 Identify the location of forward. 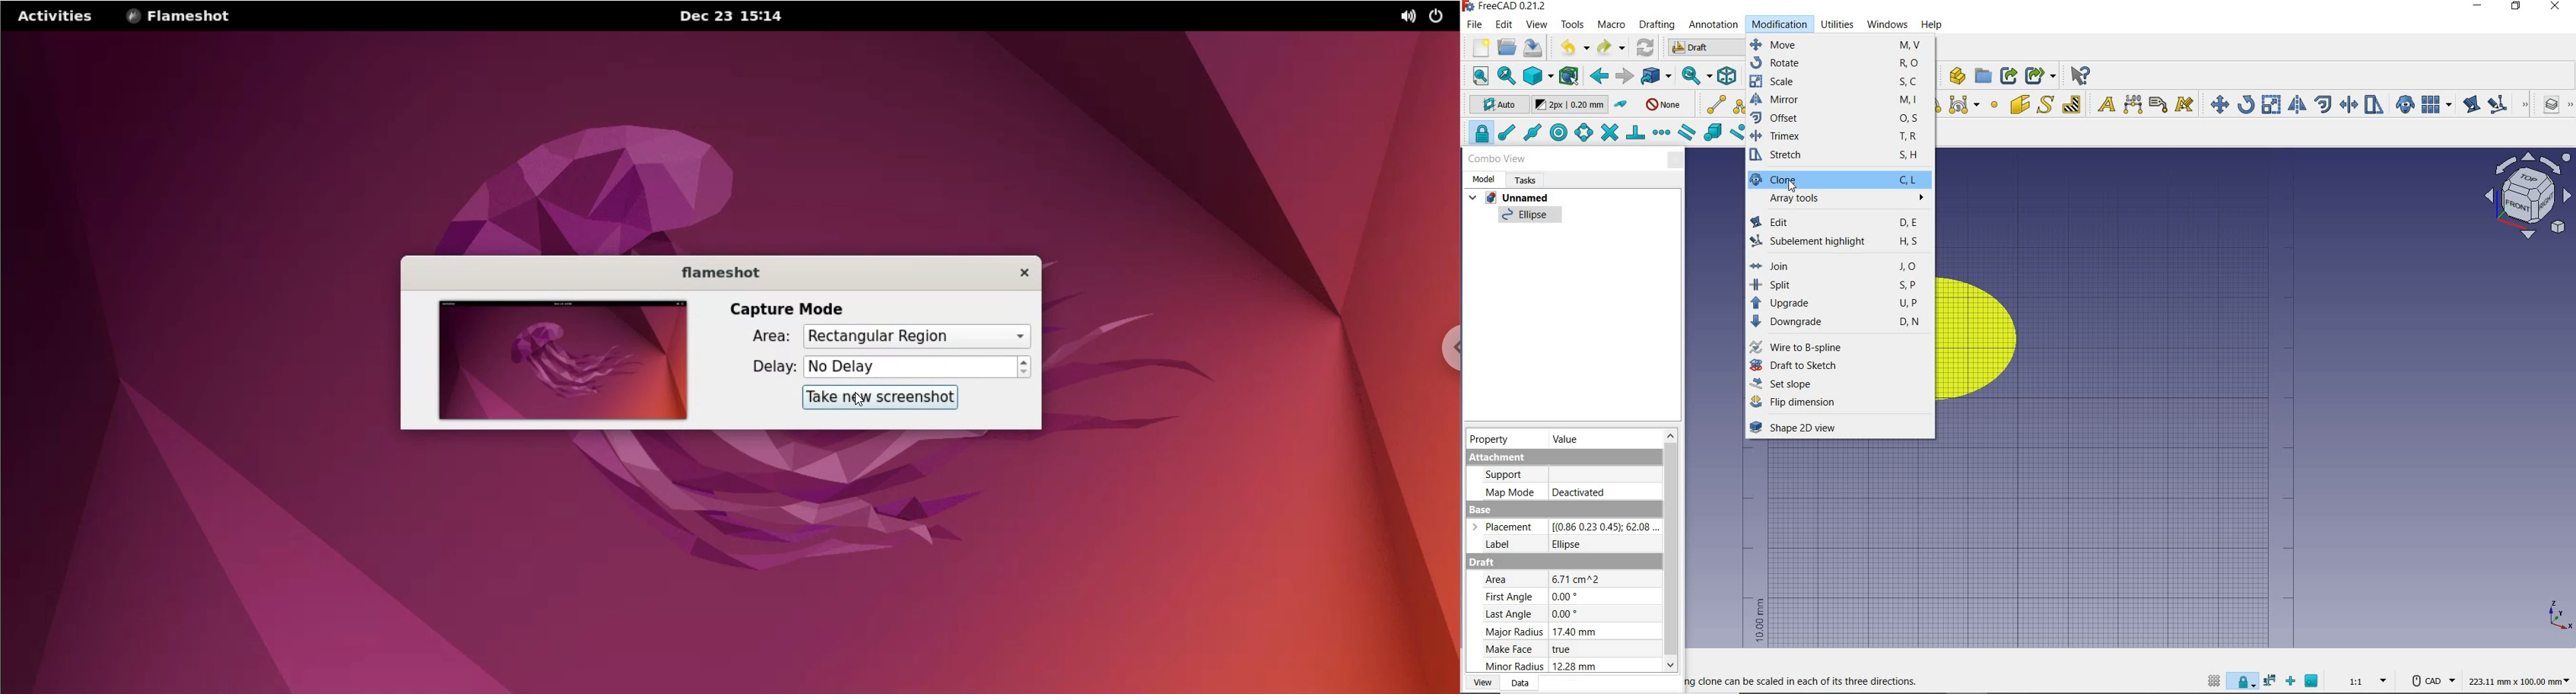
(1624, 75).